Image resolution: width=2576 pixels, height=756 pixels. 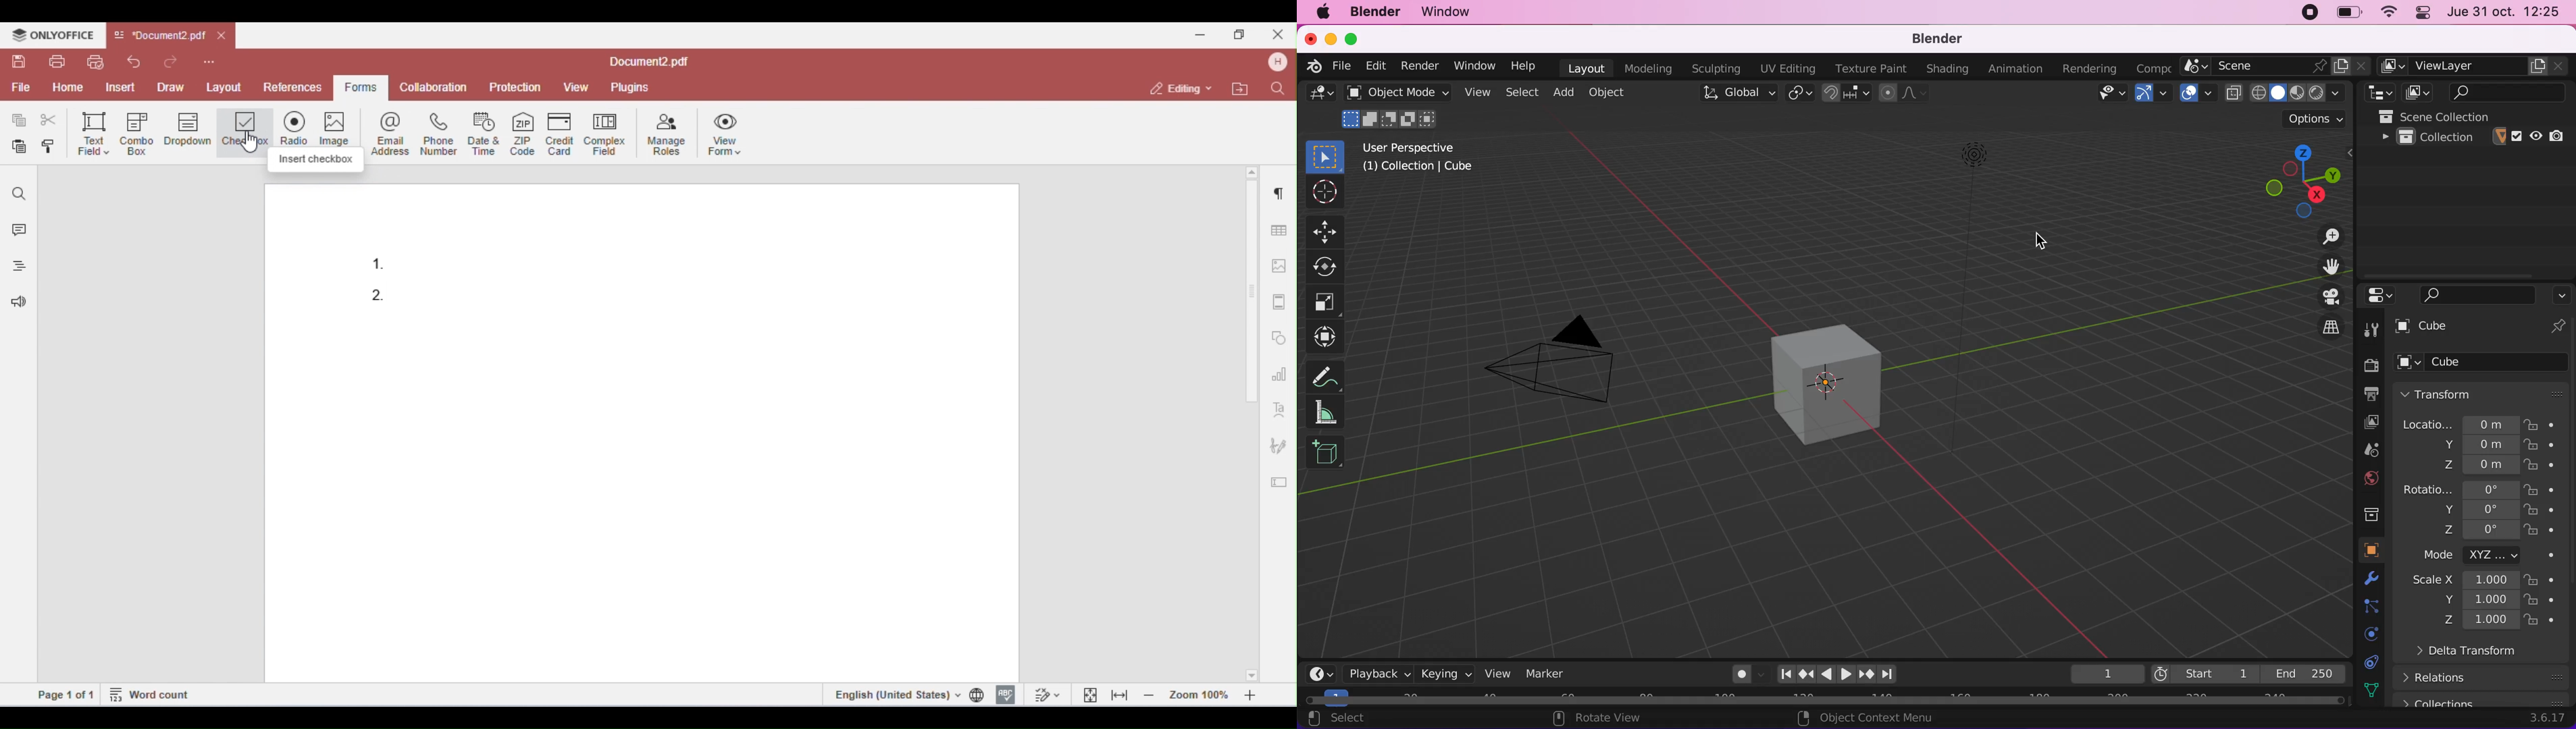 I want to click on light, so click(x=1970, y=168).